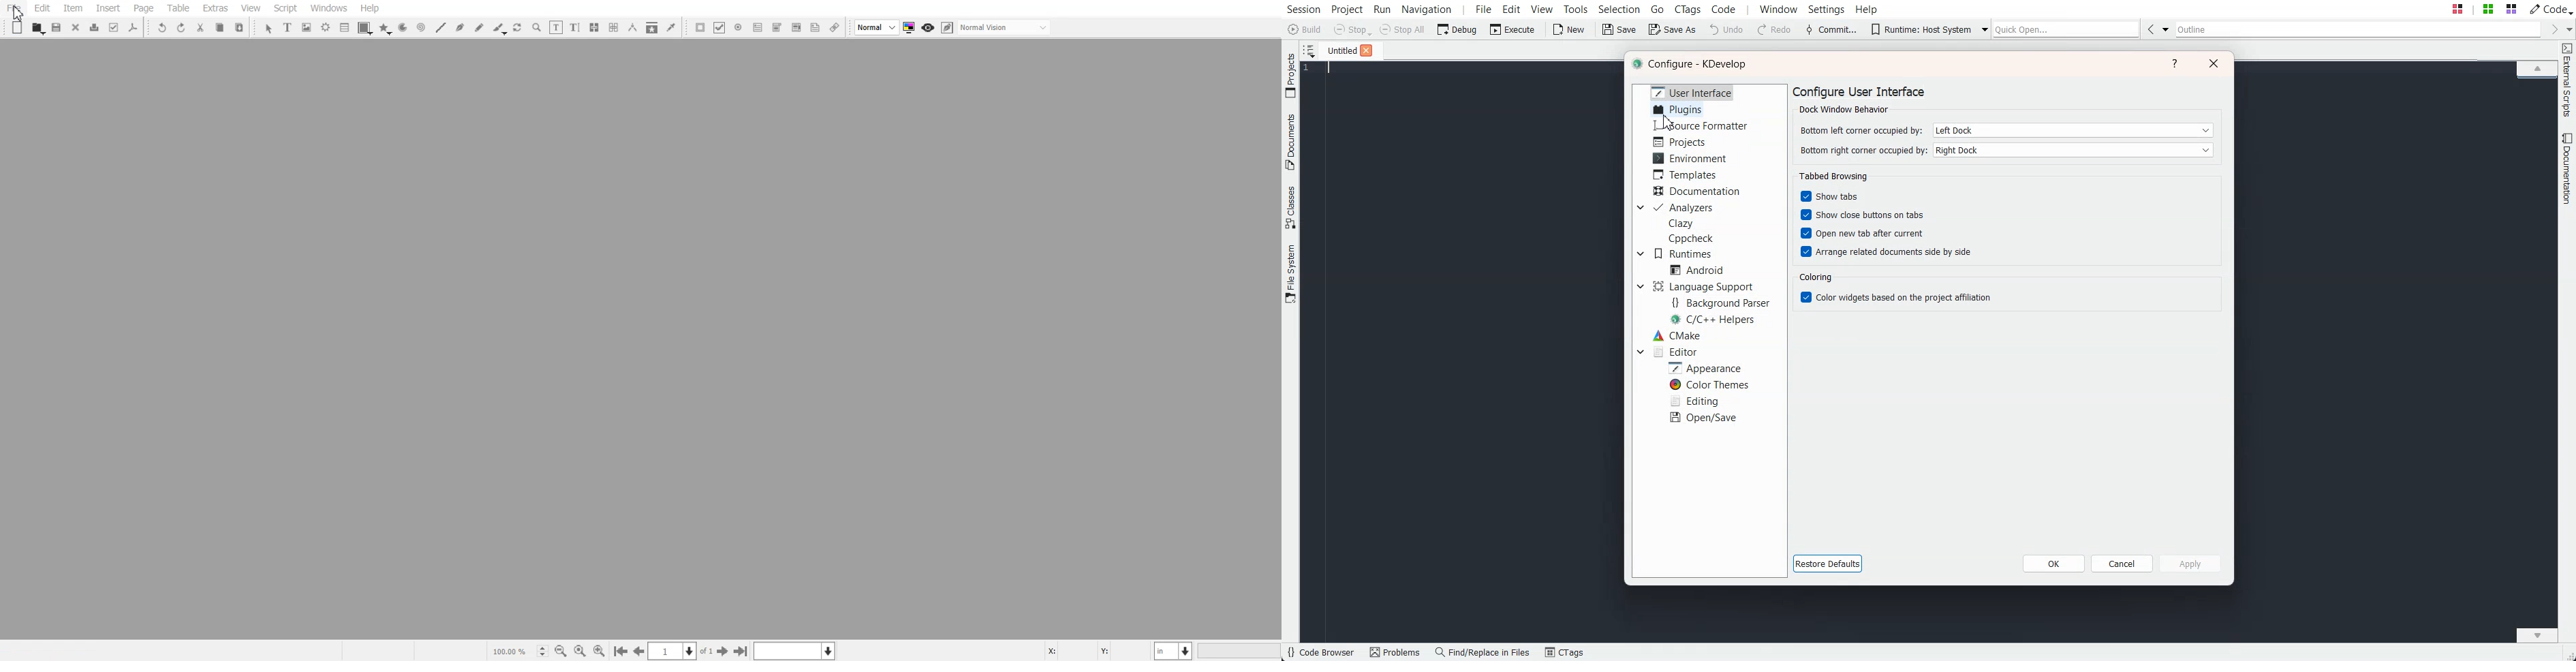 This screenshot has width=2576, height=672. Describe the element at coordinates (1568, 29) in the screenshot. I see `New` at that location.